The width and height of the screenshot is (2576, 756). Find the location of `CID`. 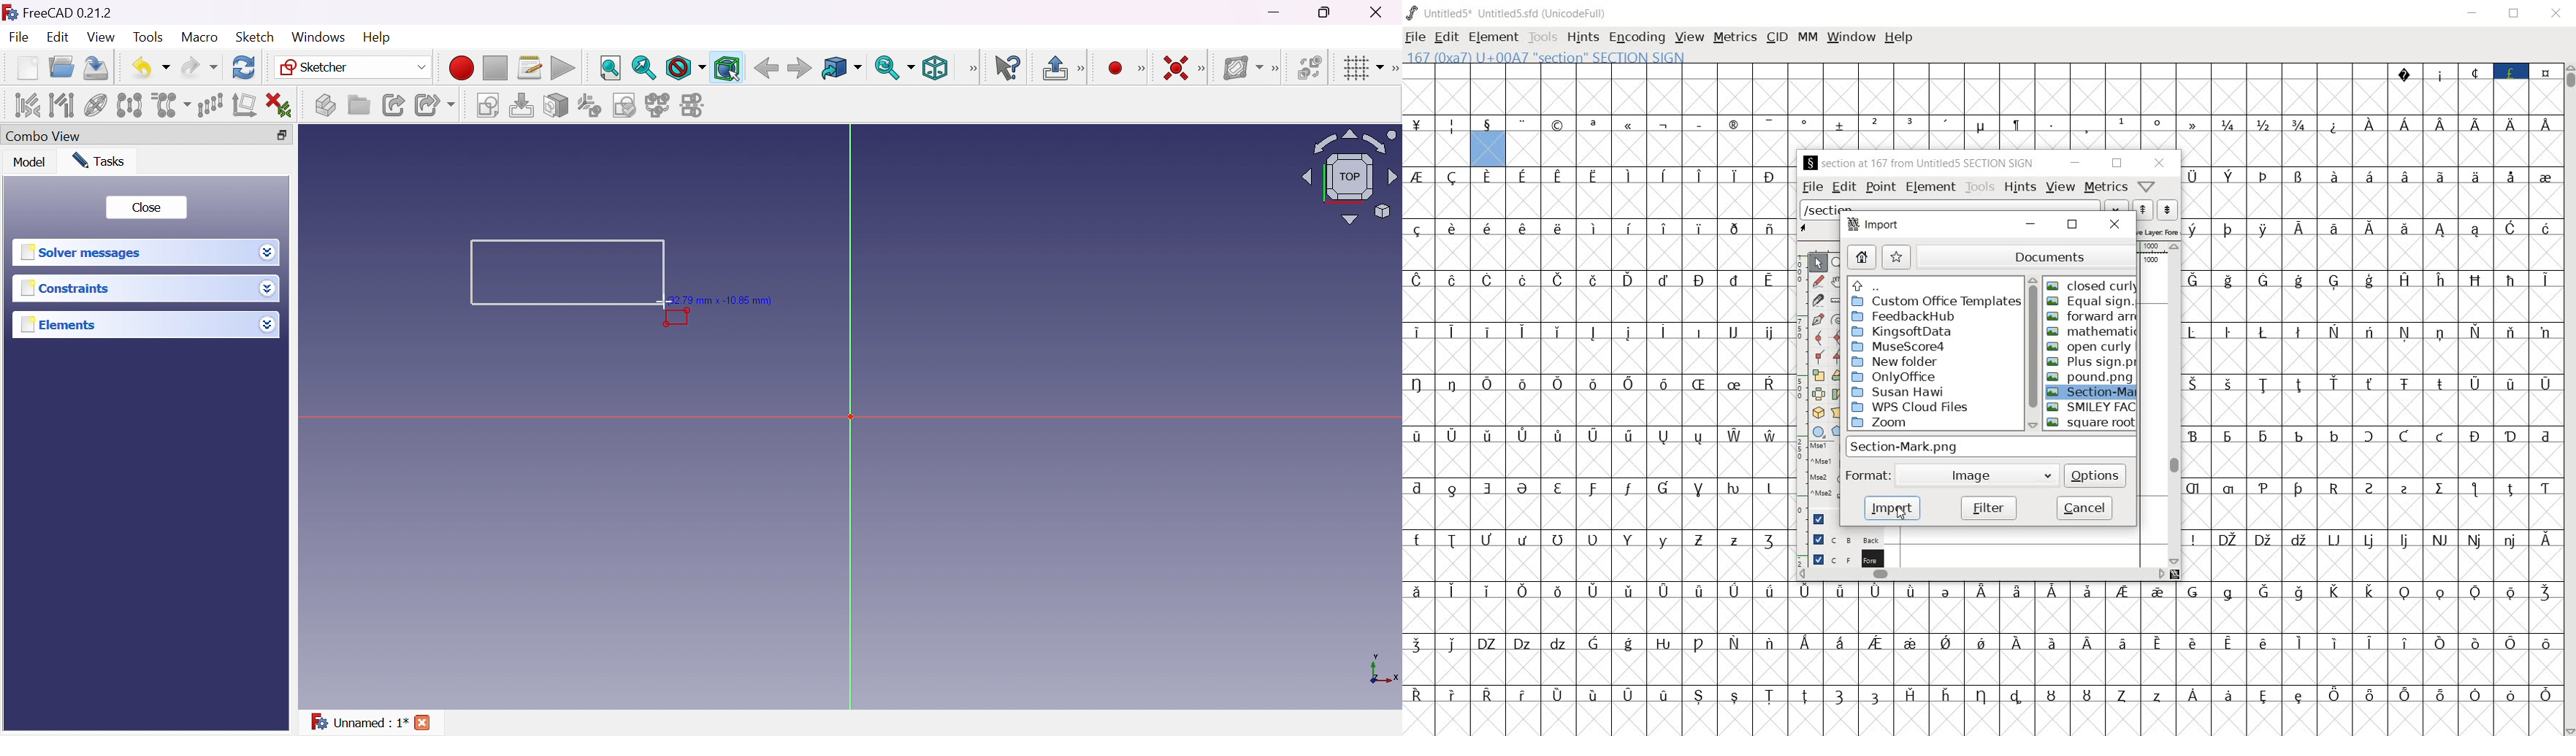

CID is located at coordinates (1777, 37).